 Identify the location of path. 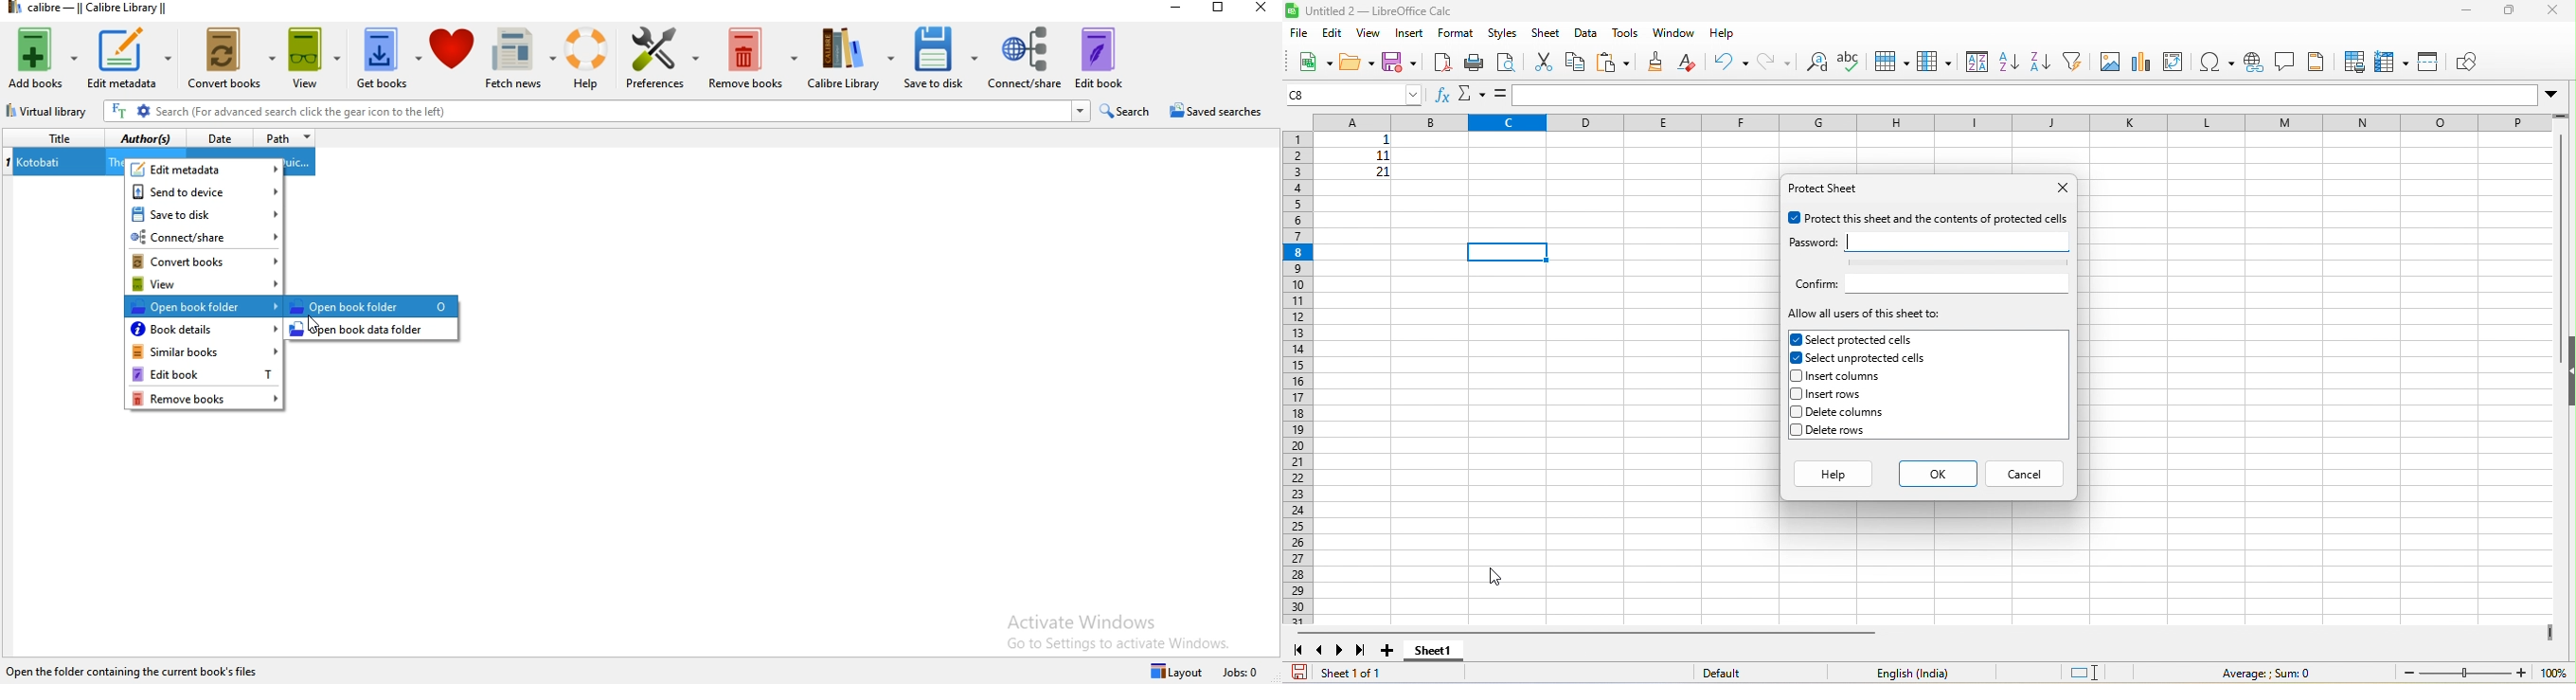
(287, 138).